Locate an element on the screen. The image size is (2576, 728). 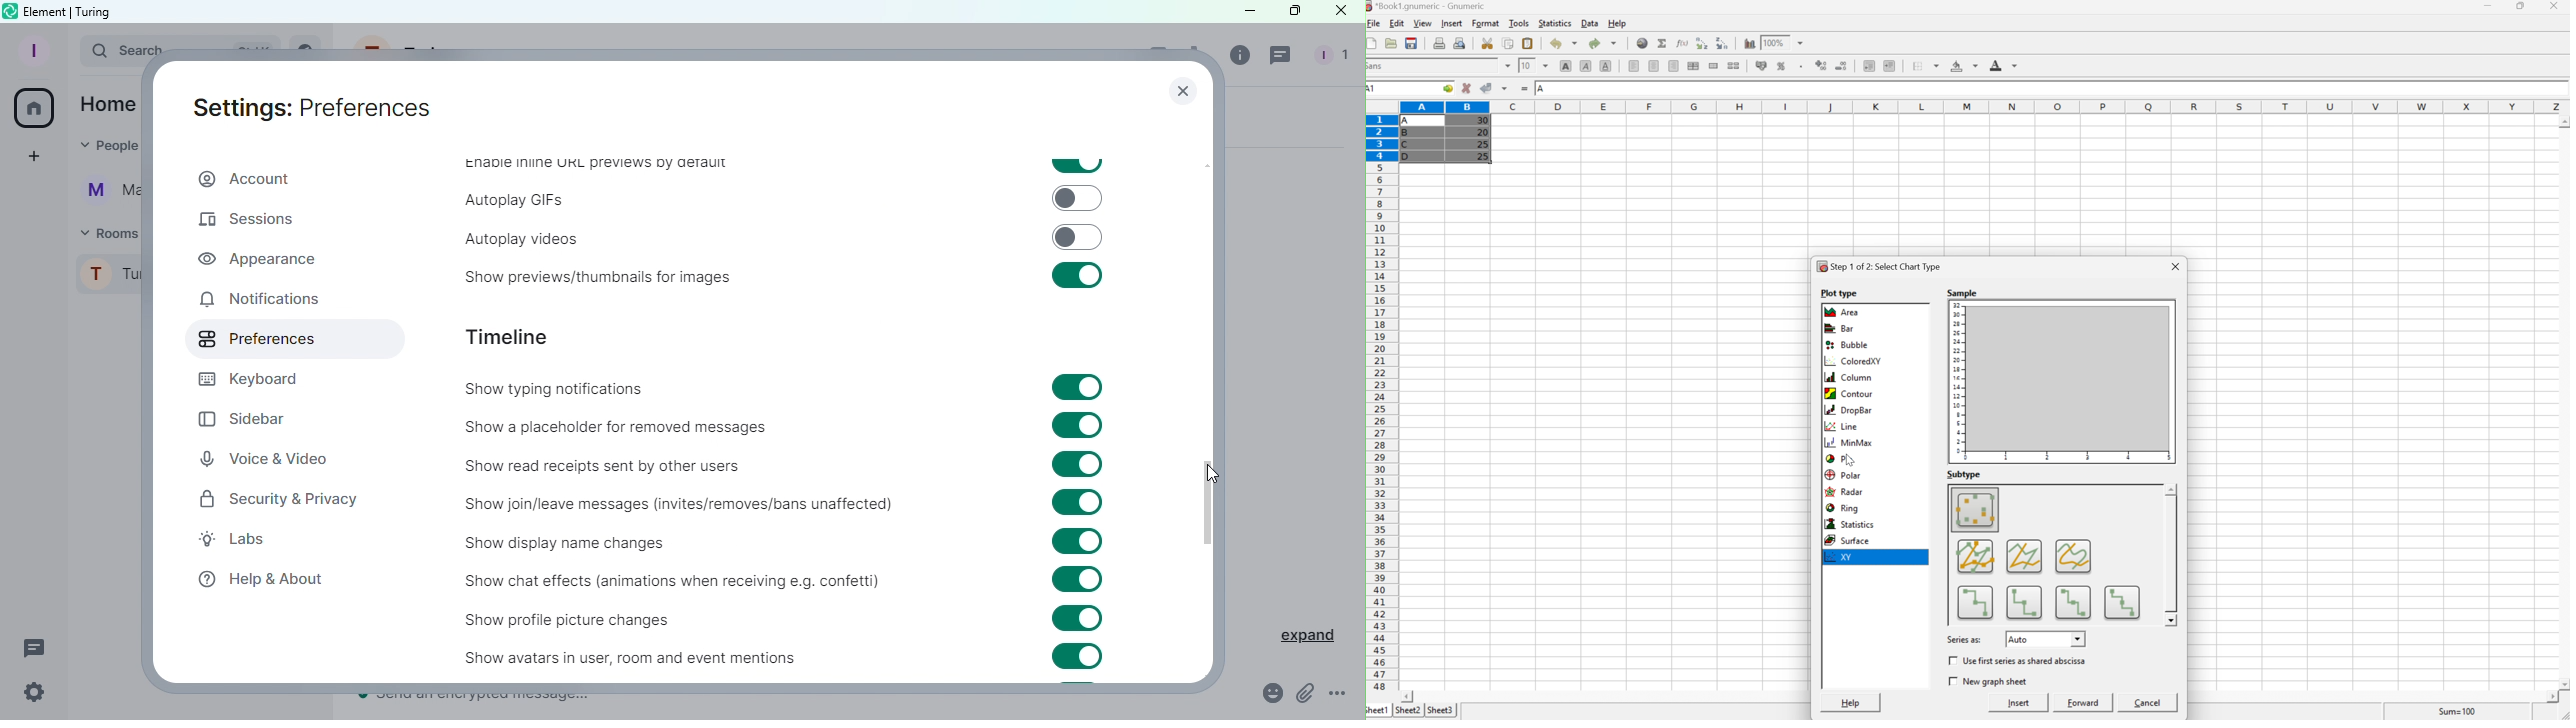
Show typing notifications is located at coordinates (570, 391).